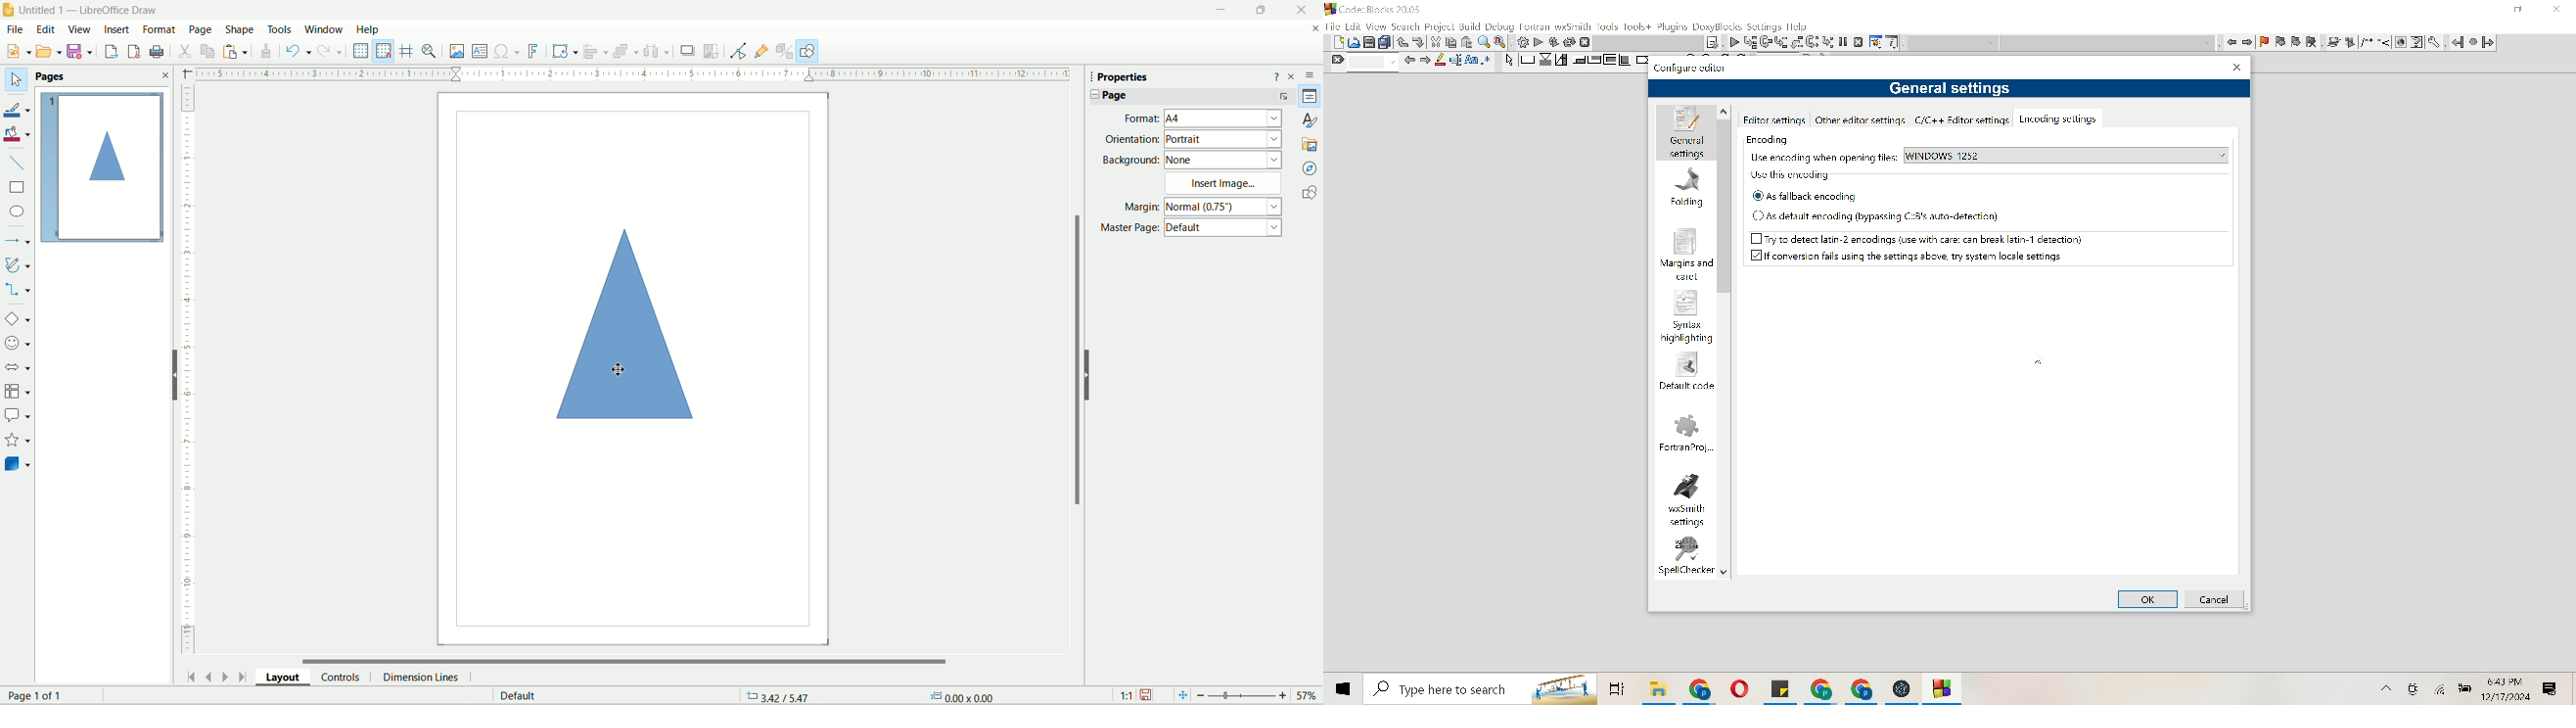 This screenshot has height=728, width=2576. I want to click on Hide, so click(168, 375).